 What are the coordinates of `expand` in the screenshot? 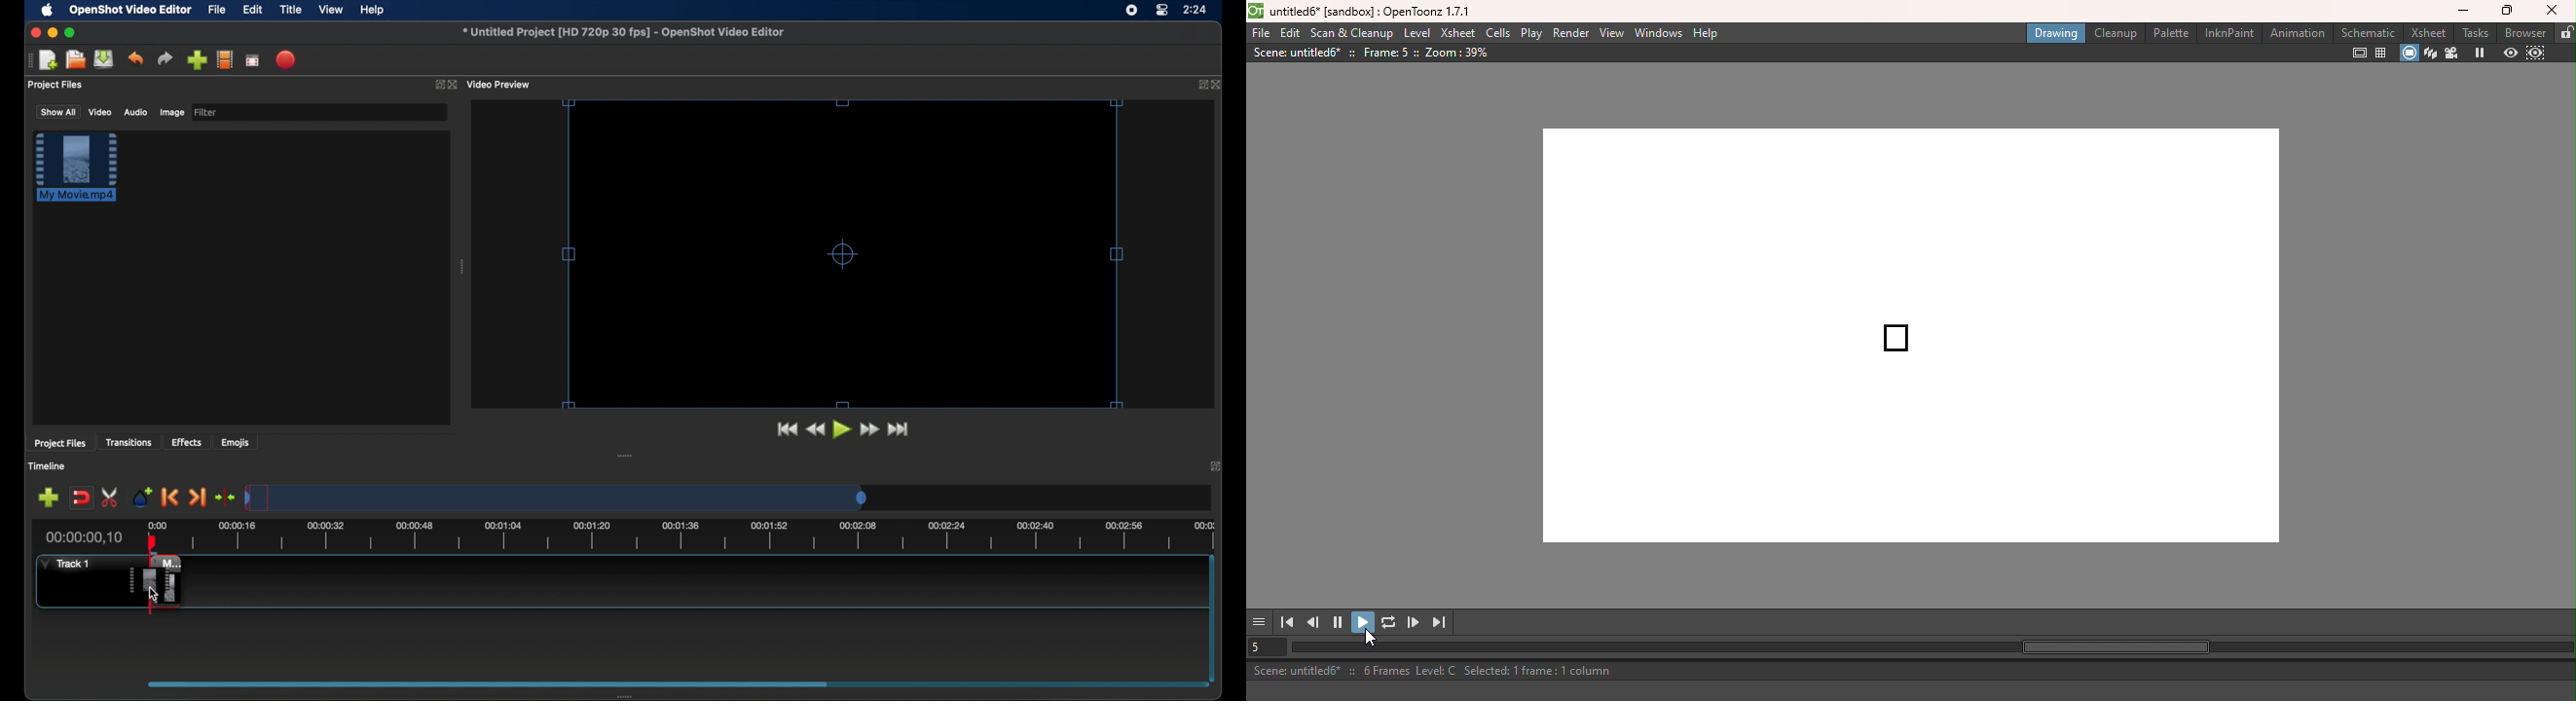 It's located at (436, 84).